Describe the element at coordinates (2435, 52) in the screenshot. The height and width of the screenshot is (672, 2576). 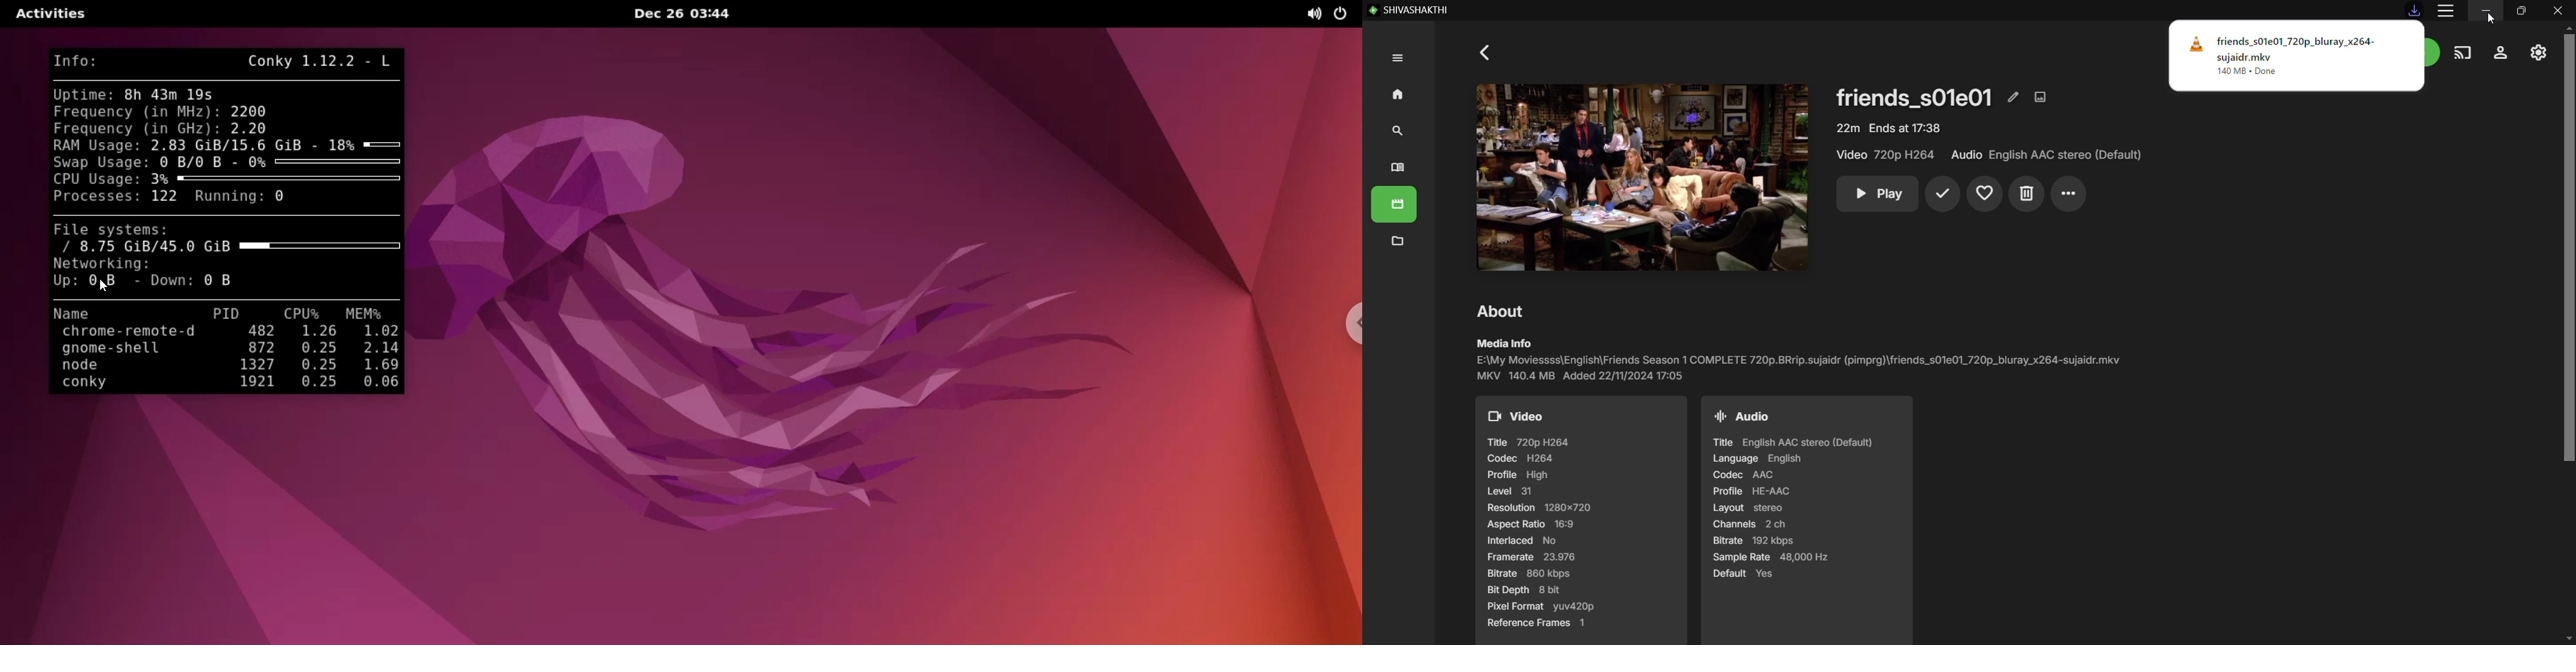
I see `Get Emby Premiere` at that location.